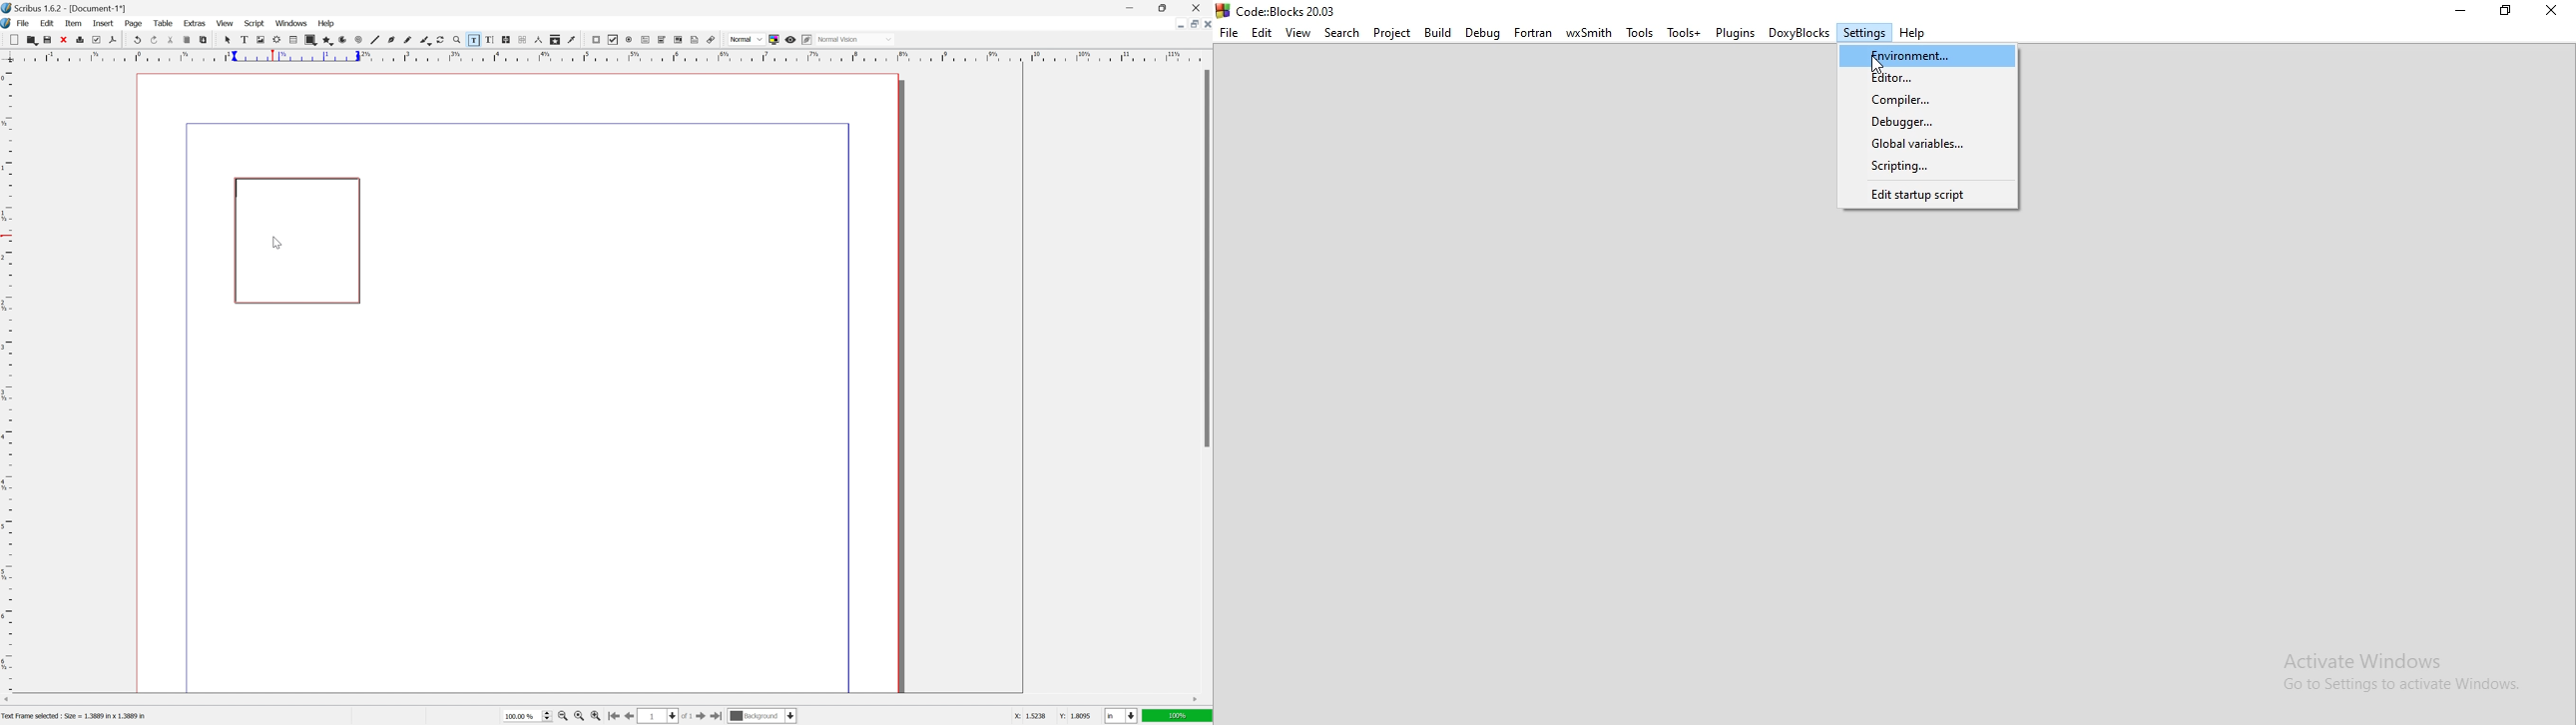 The height and width of the screenshot is (728, 2576). What do you see at coordinates (1865, 34) in the screenshot?
I see `Settings` at bounding box center [1865, 34].